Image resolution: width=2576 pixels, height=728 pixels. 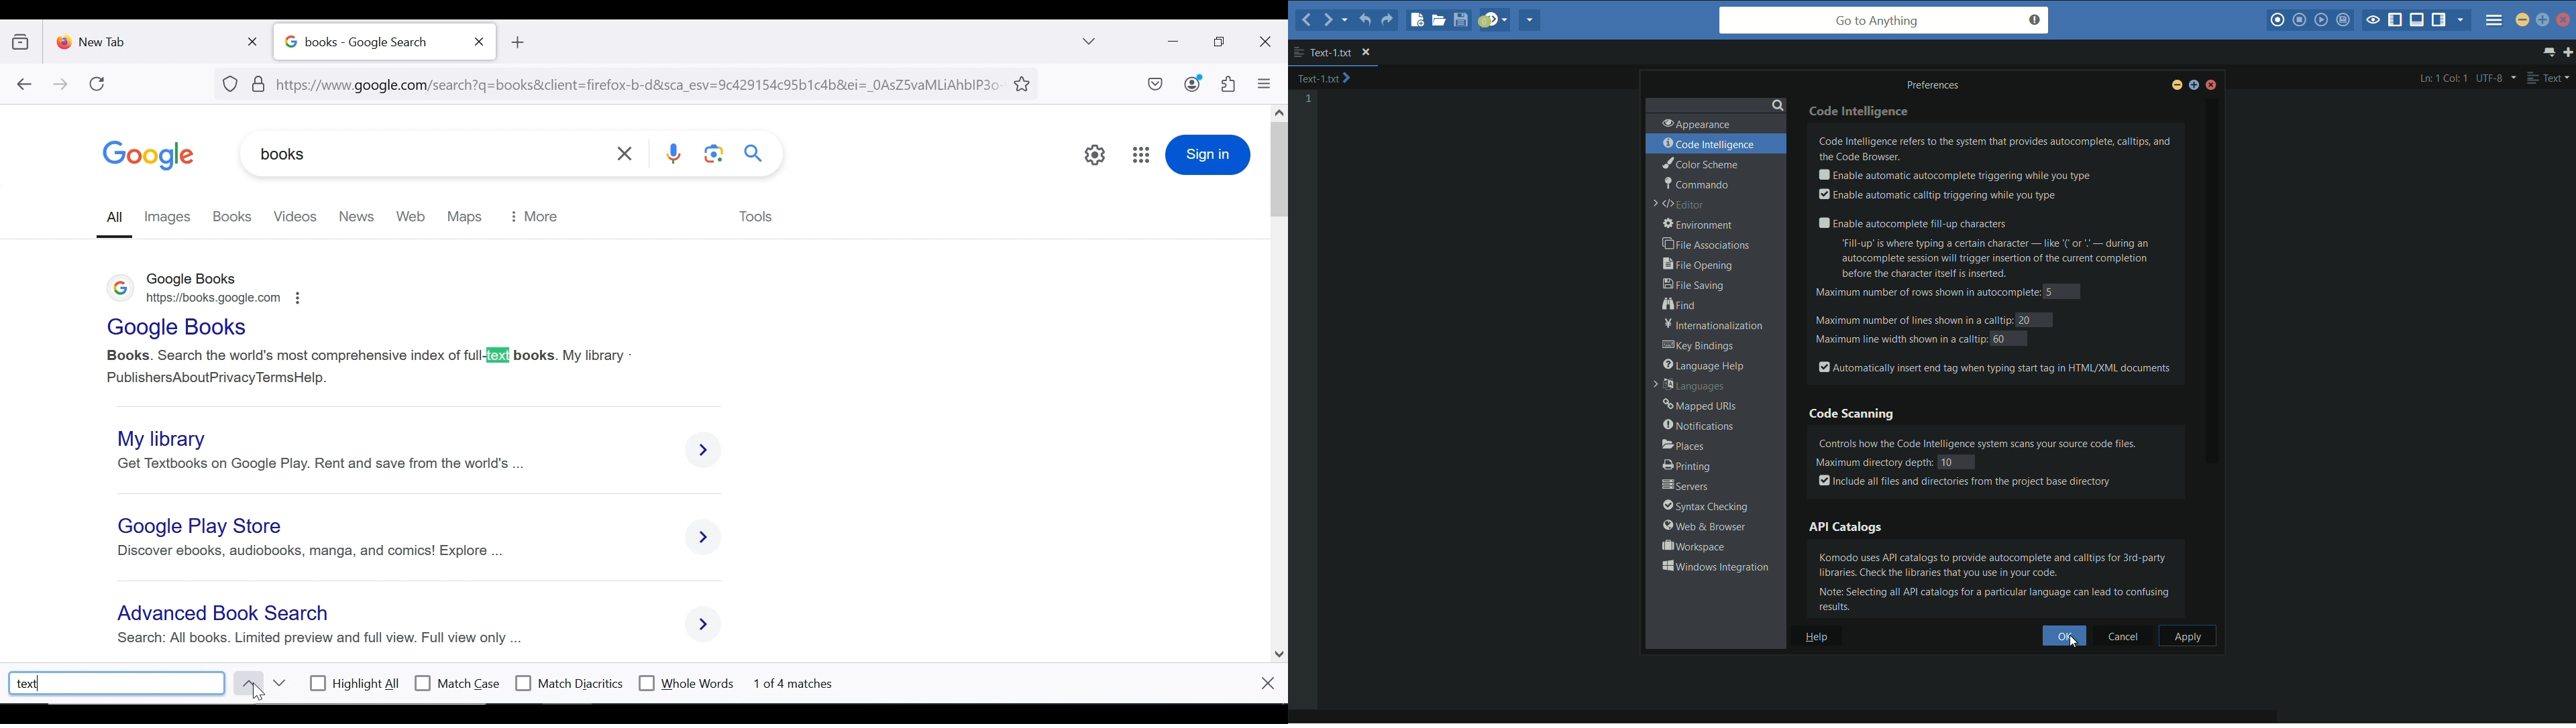 What do you see at coordinates (144, 39) in the screenshot?
I see `new tab` at bounding box center [144, 39].